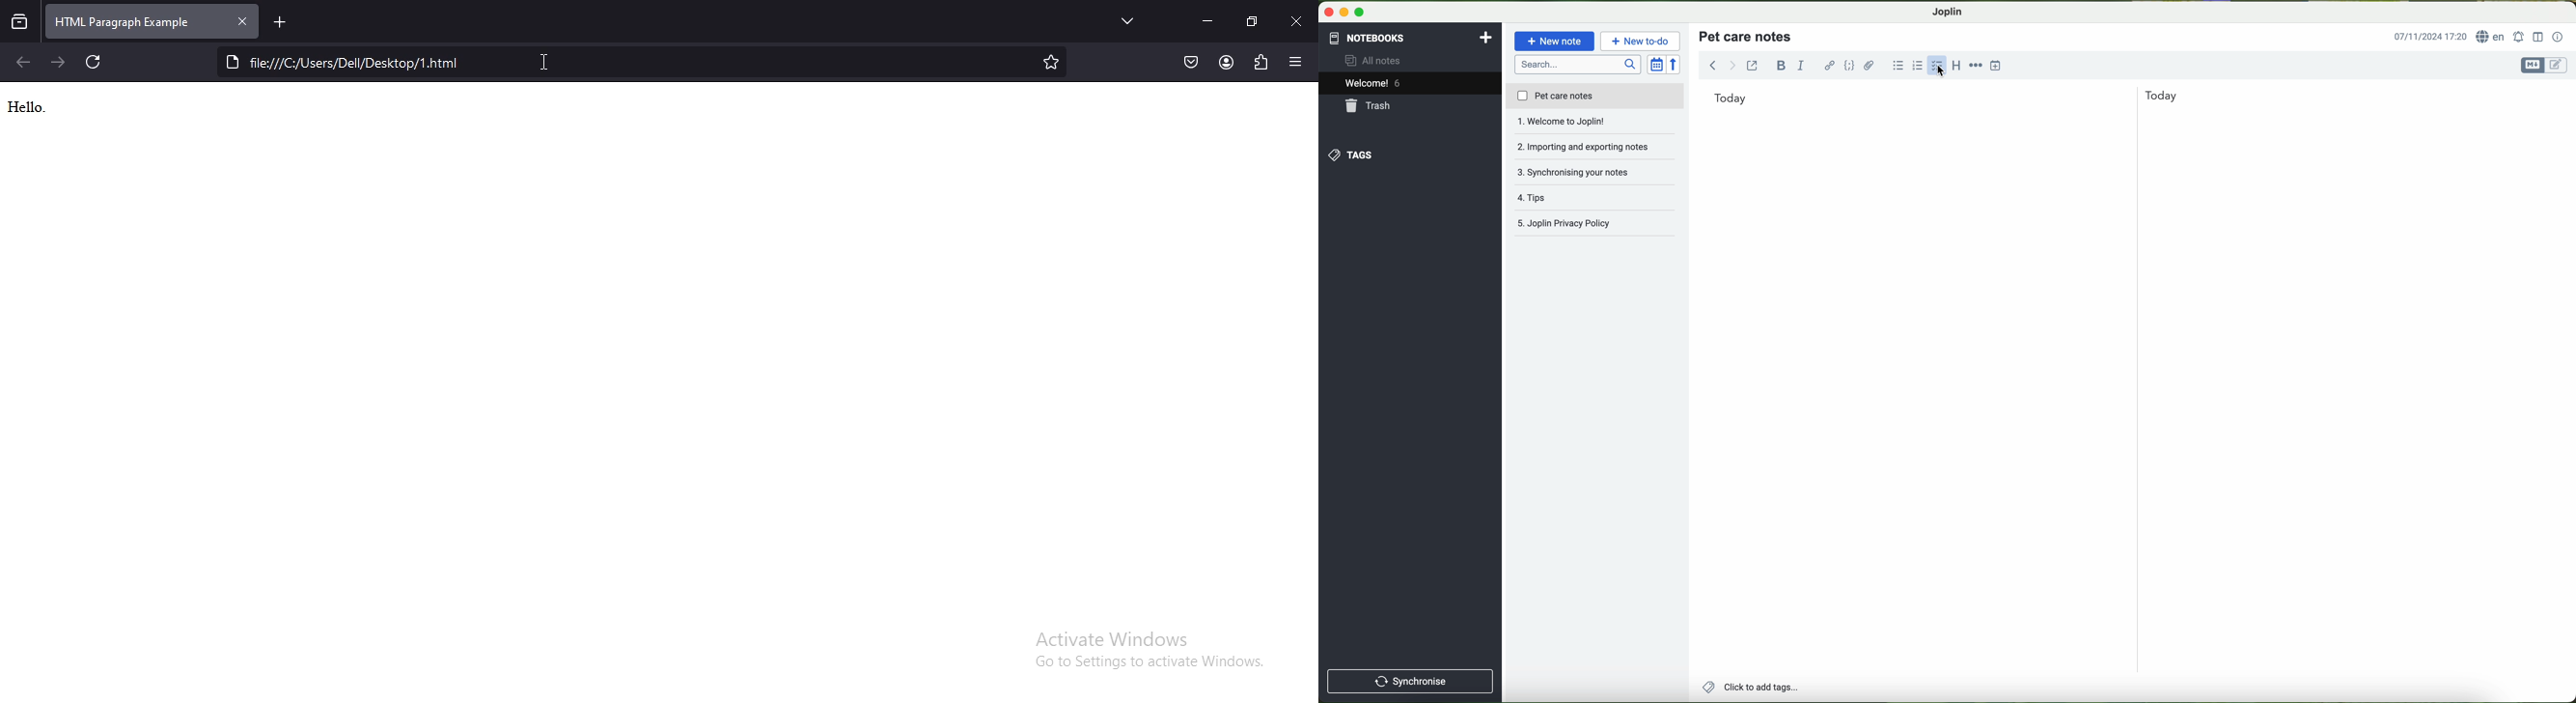 This screenshot has width=2576, height=728. I want to click on toggle editors, so click(2544, 65).